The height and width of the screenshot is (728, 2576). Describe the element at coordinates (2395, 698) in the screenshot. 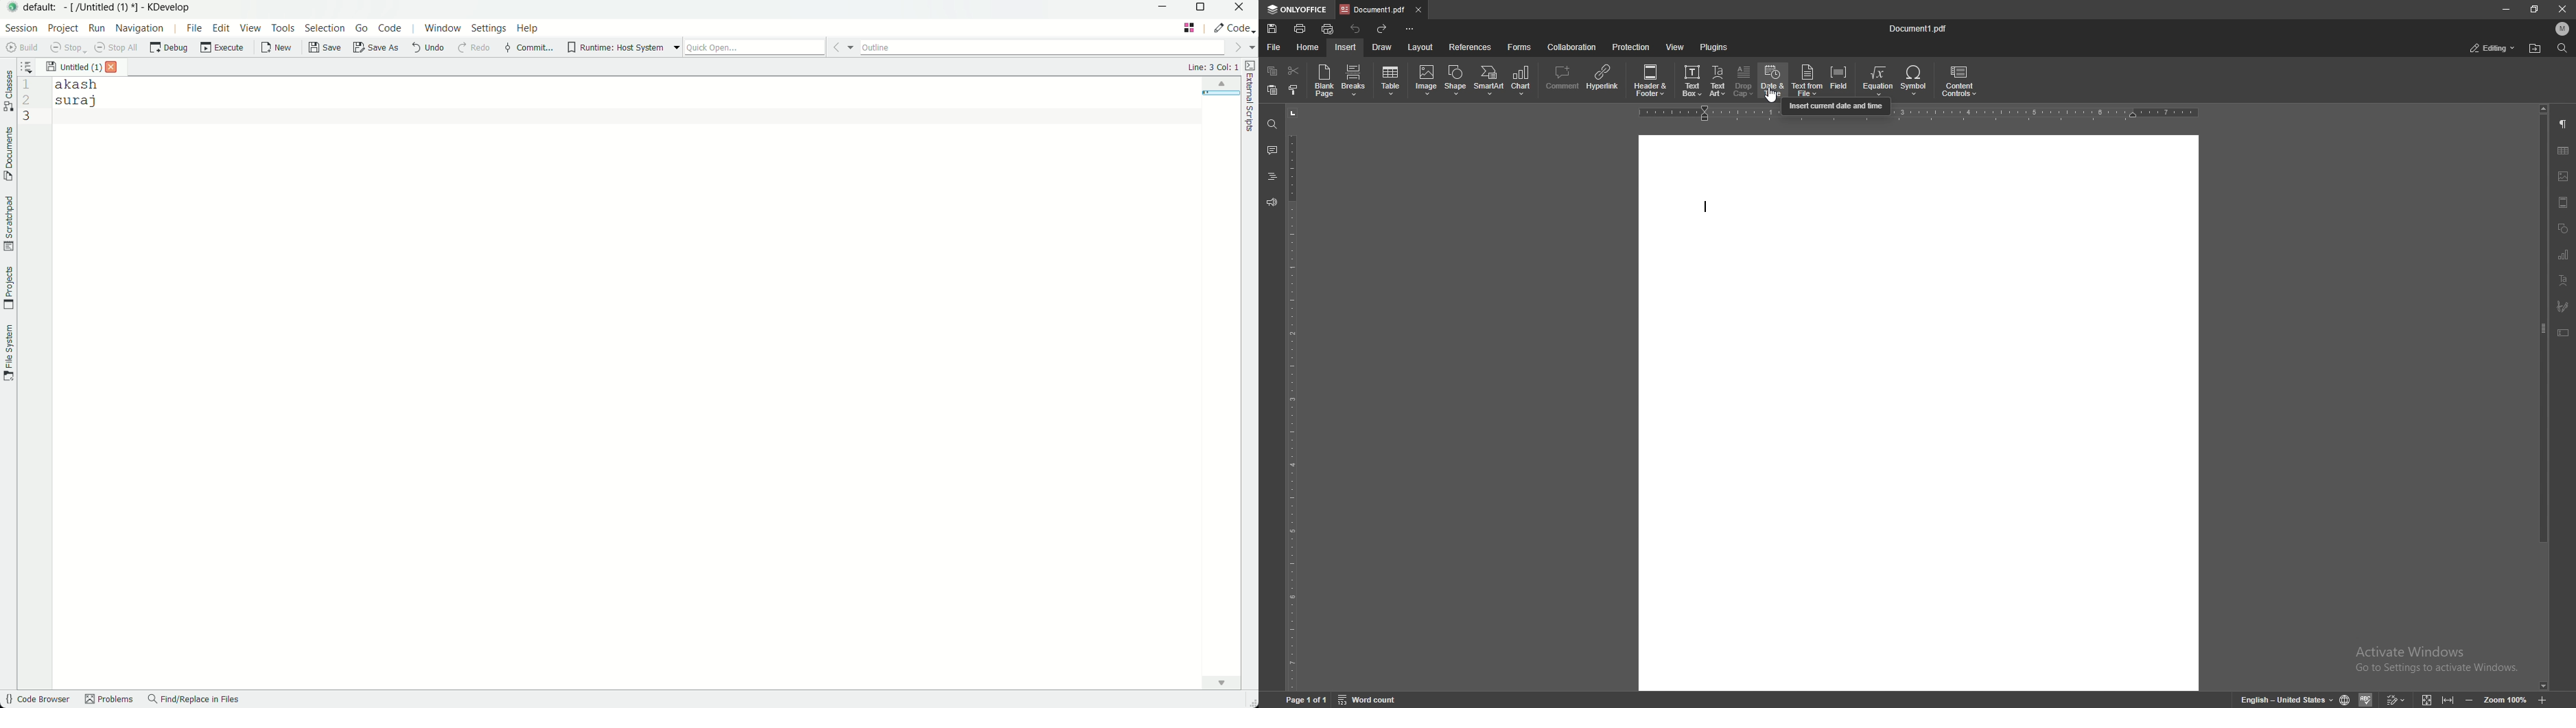

I see `track changes` at that location.